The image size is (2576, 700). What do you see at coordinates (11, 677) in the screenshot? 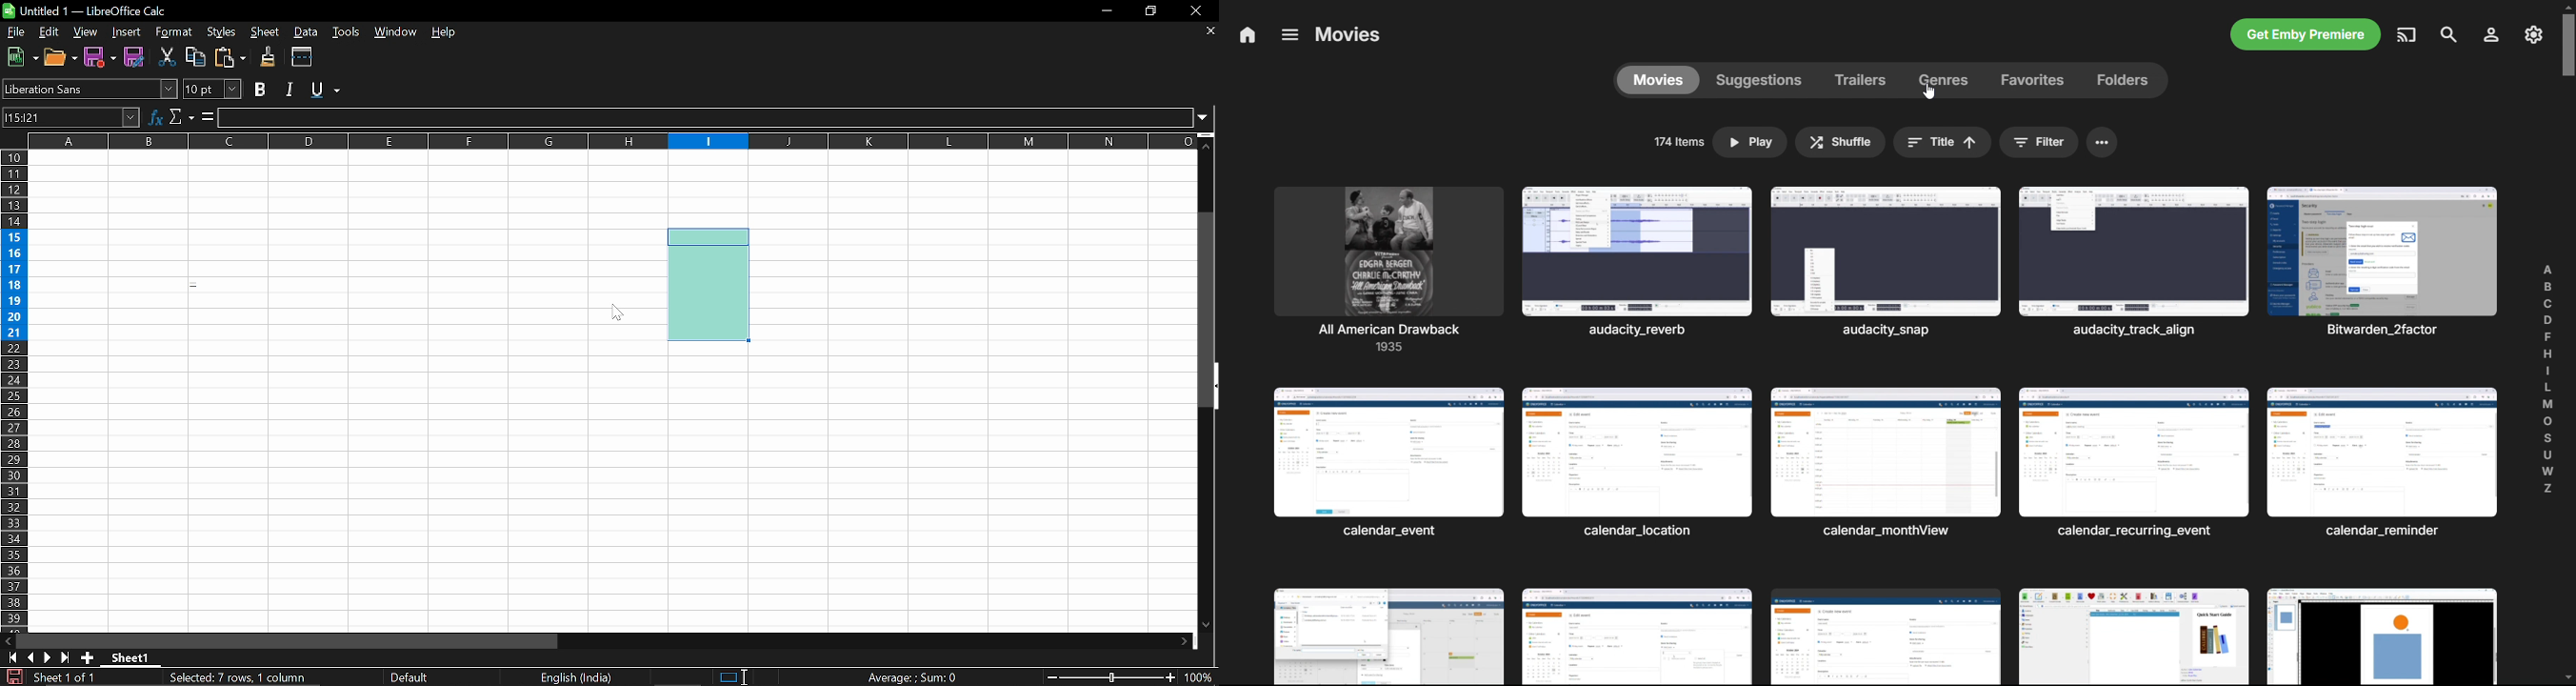
I see `Save` at bounding box center [11, 677].